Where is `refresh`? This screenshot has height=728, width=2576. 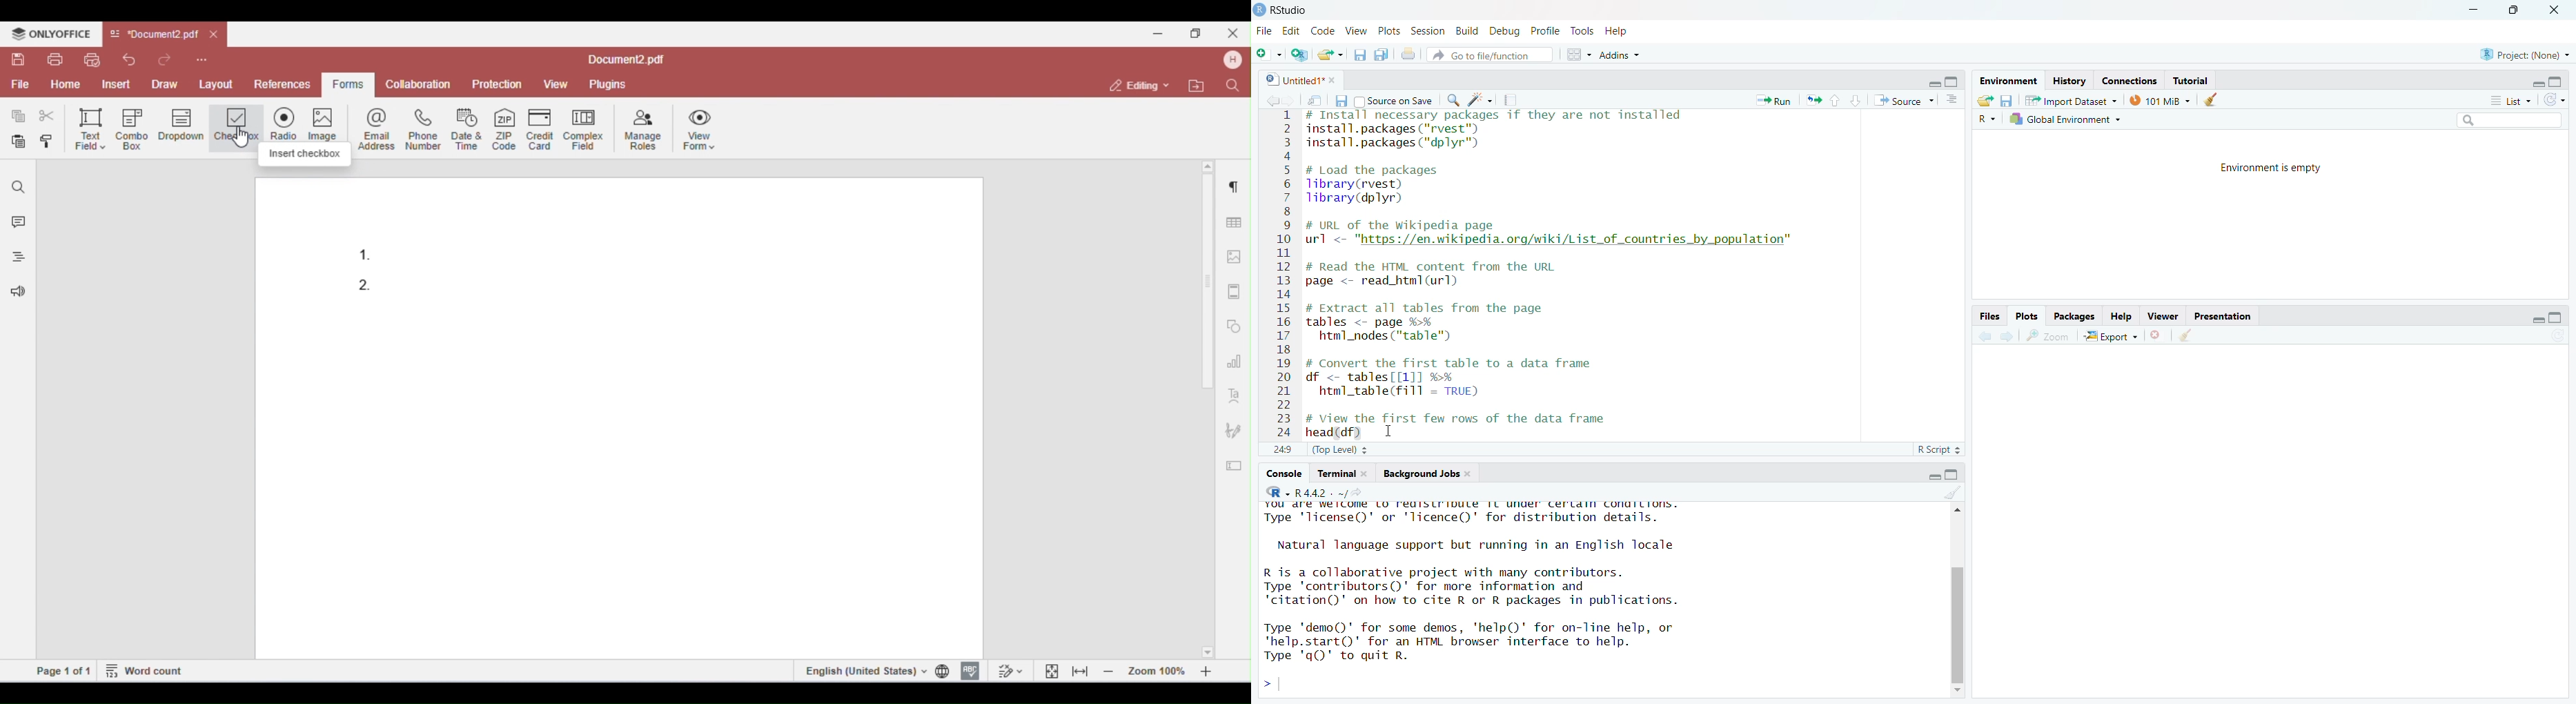
refresh is located at coordinates (2557, 335).